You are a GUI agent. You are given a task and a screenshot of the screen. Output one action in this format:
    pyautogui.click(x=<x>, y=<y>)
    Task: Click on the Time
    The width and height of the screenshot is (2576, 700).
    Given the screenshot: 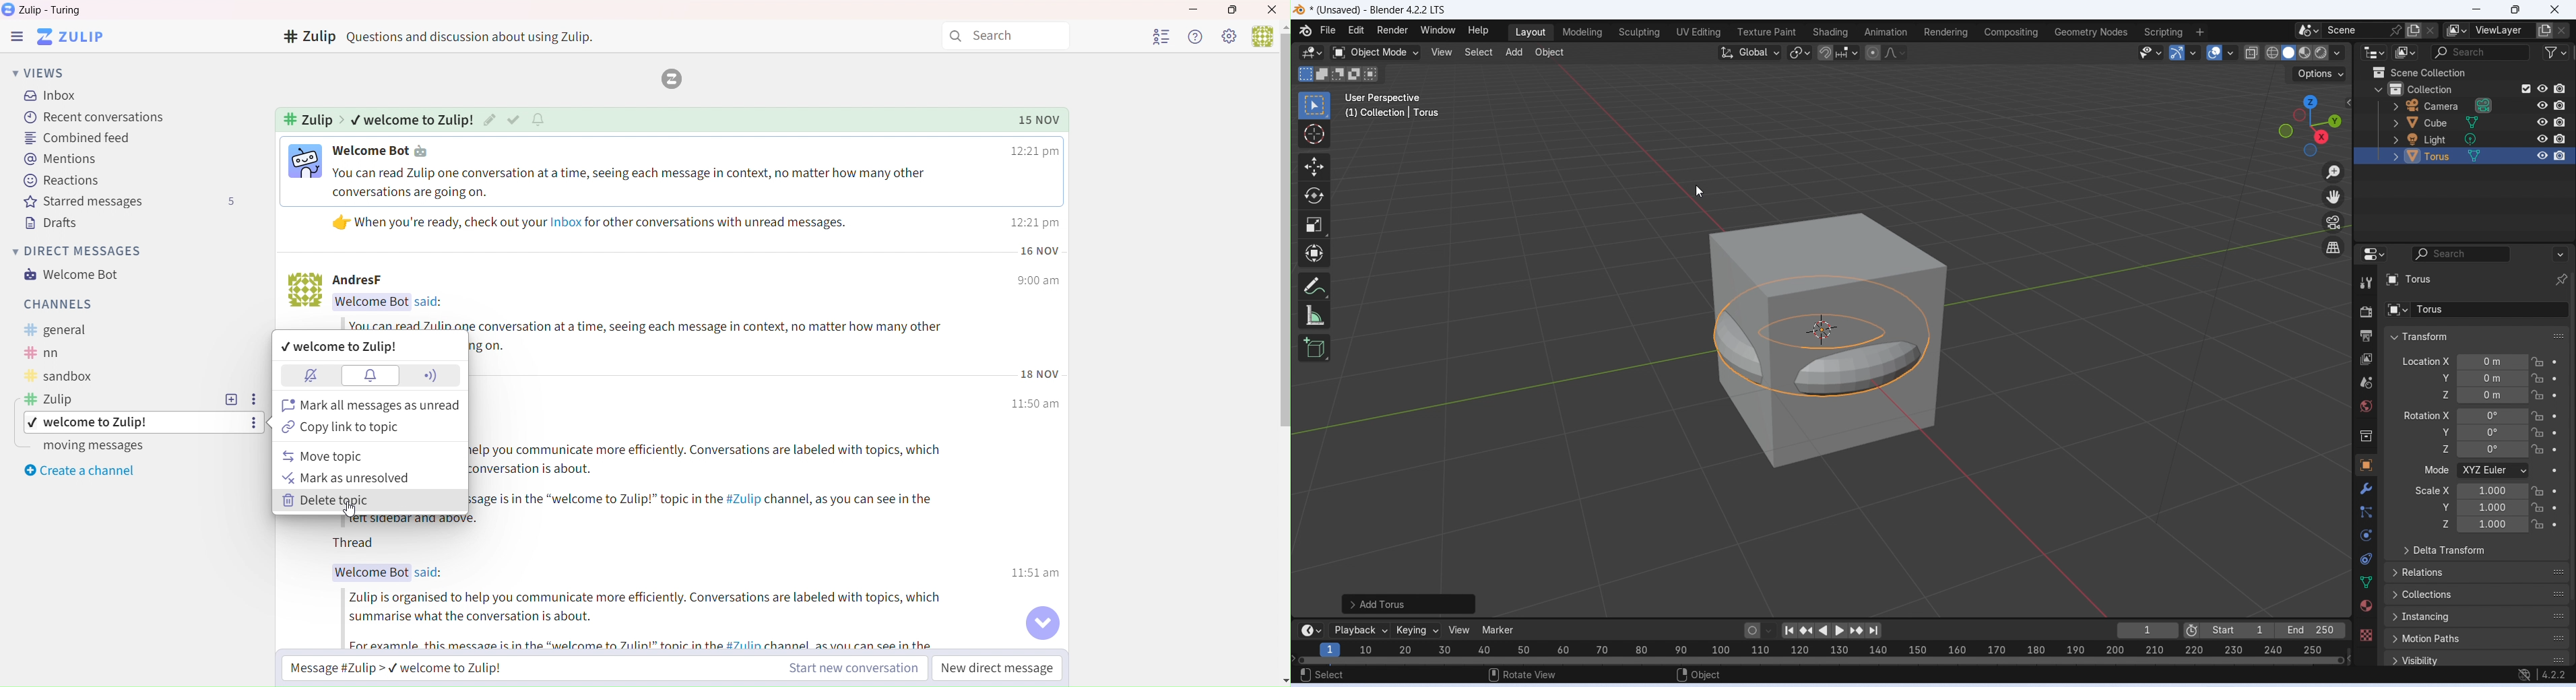 What is the action you would take?
    pyautogui.click(x=1036, y=403)
    